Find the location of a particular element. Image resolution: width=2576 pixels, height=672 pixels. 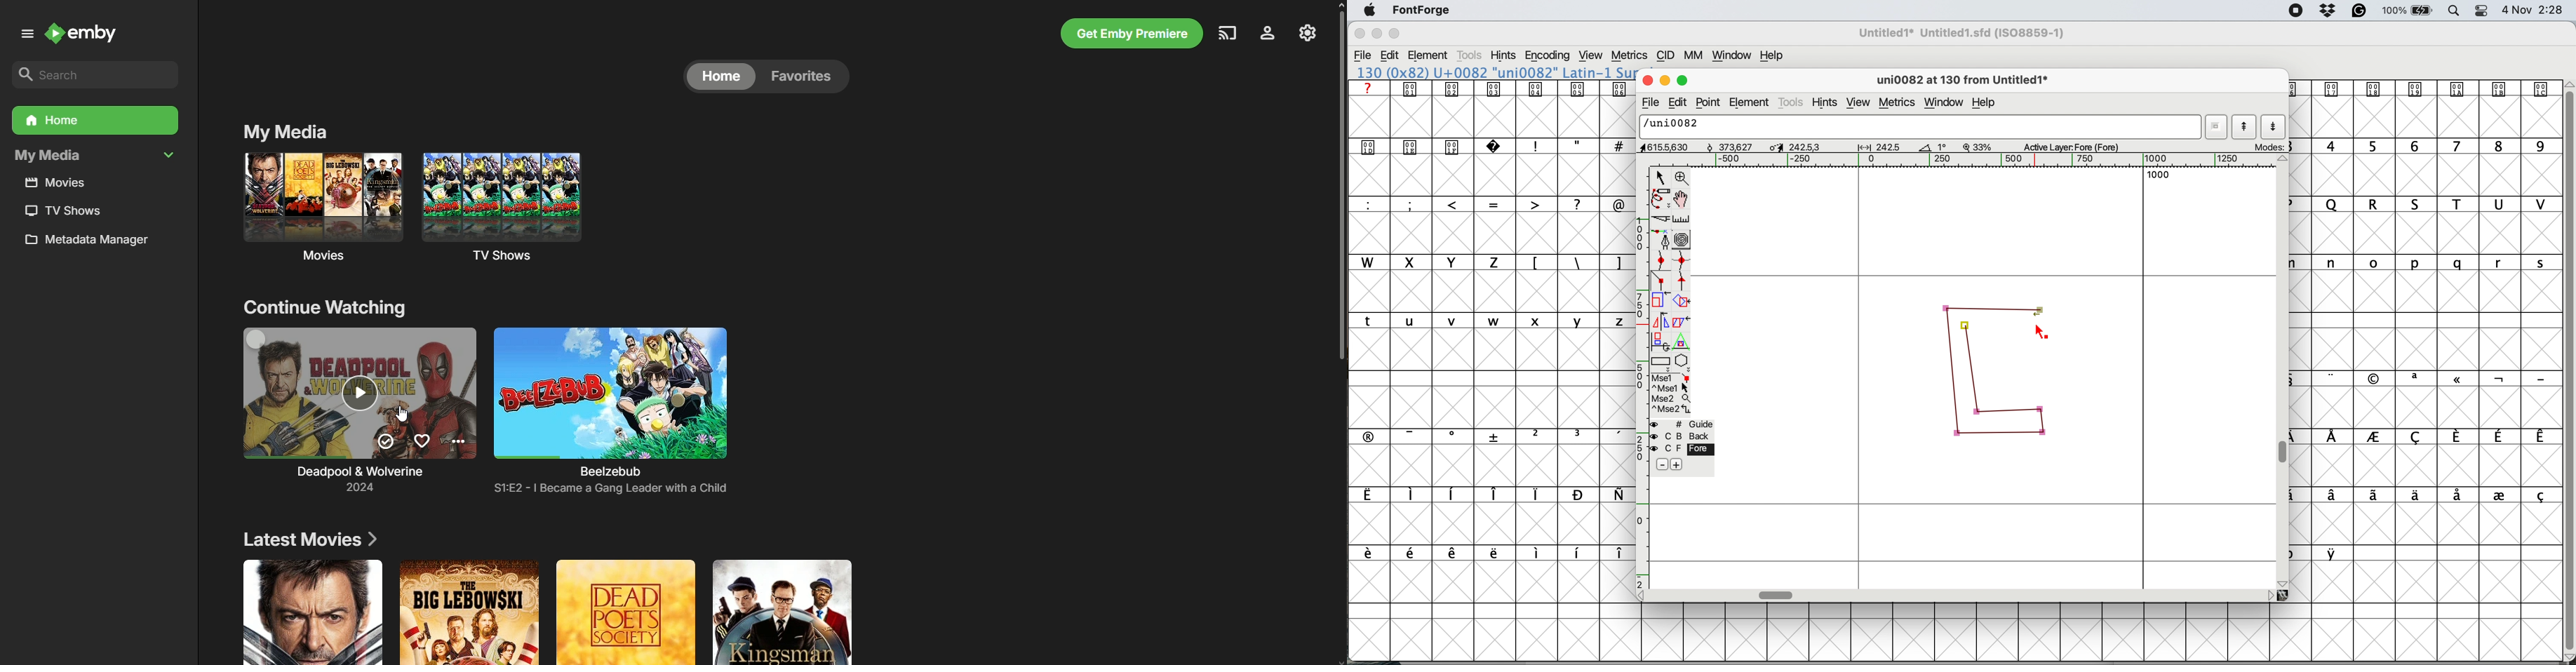

Scroll is located at coordinates (1336, 189).